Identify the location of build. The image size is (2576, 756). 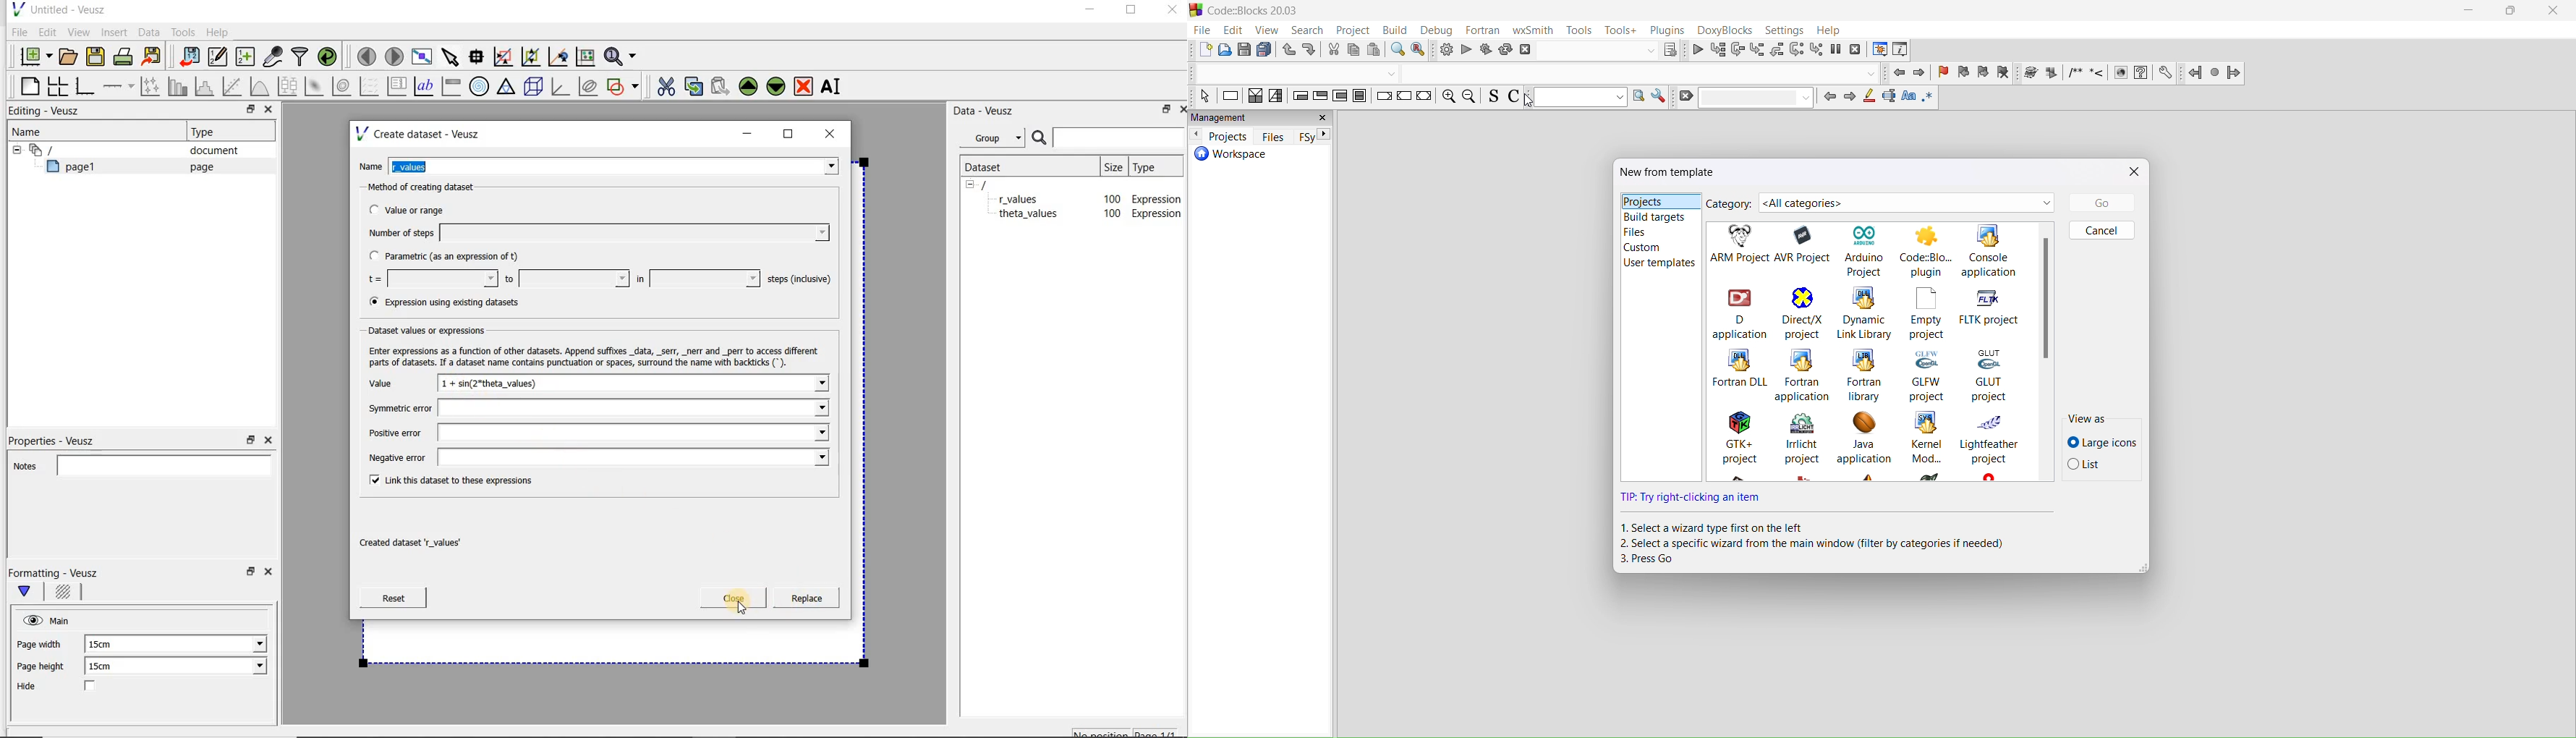
(1399, 32).